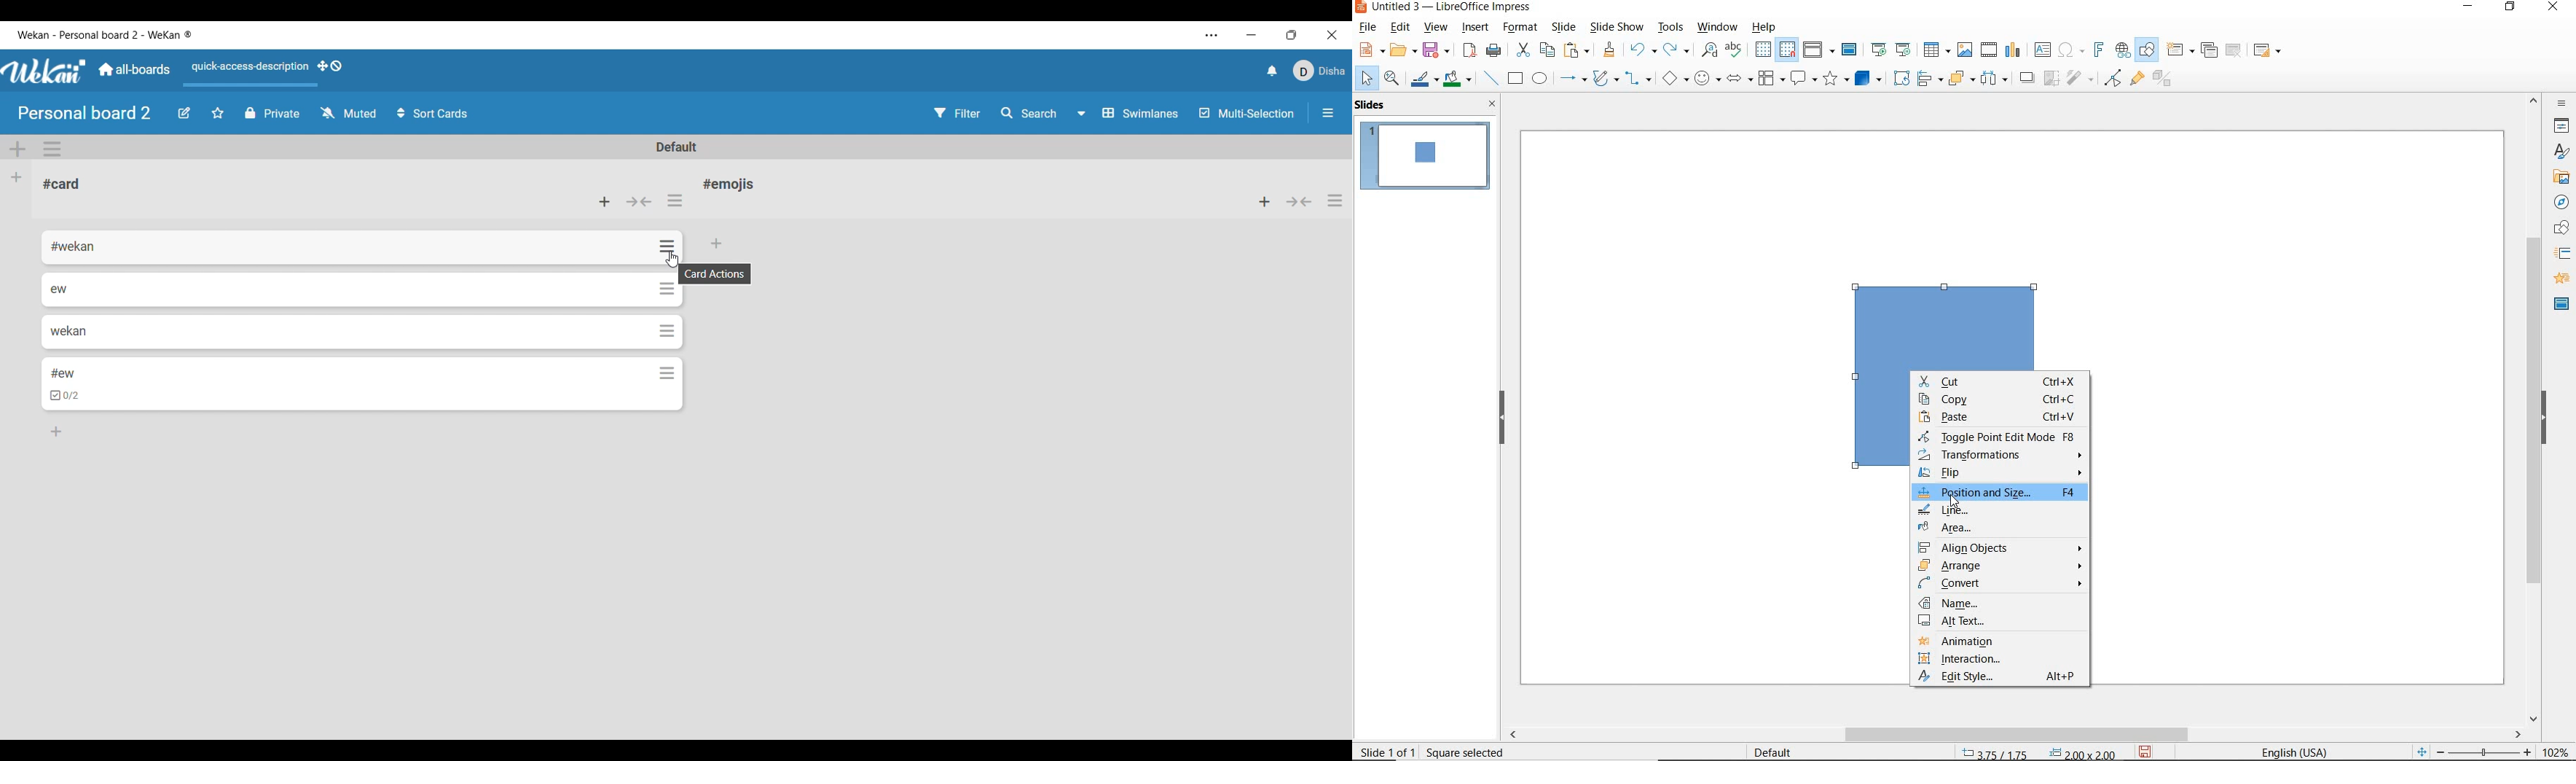 This screenshot has height=784, width=2576. I want to click on sidebar settings, so click(2562, 104).